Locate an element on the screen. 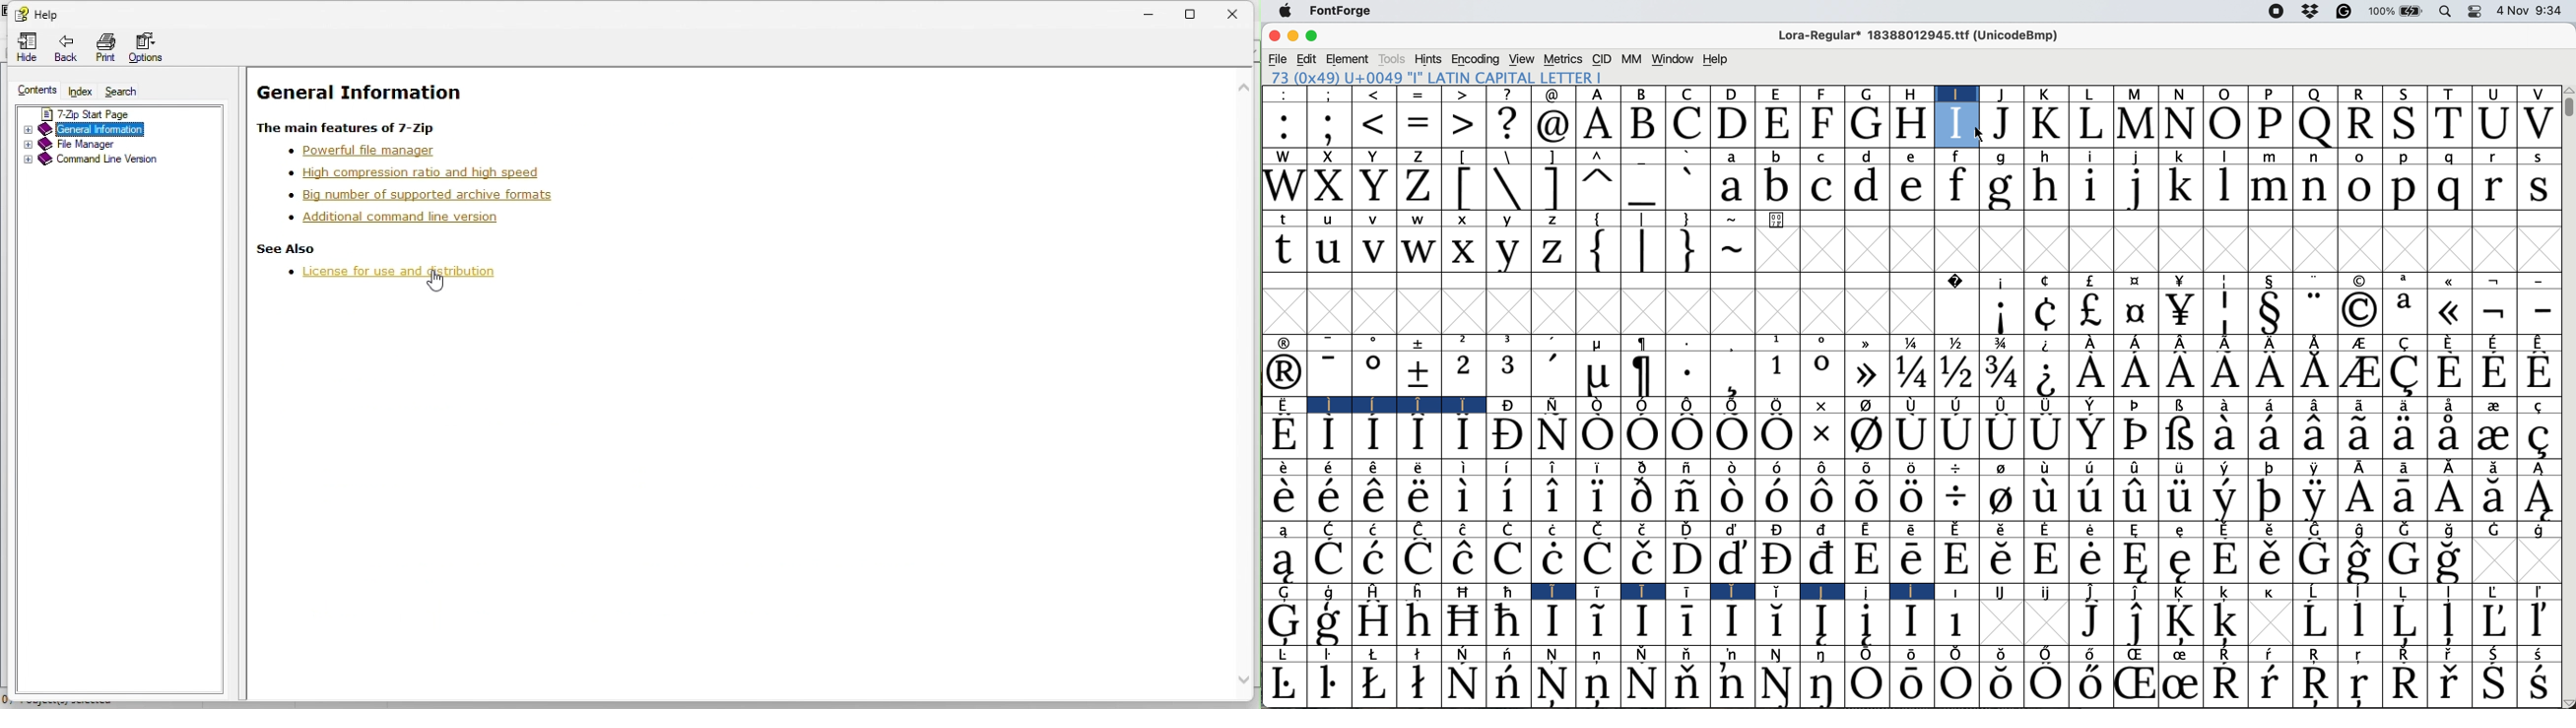  symbol is located at coordinates (1912, 406).